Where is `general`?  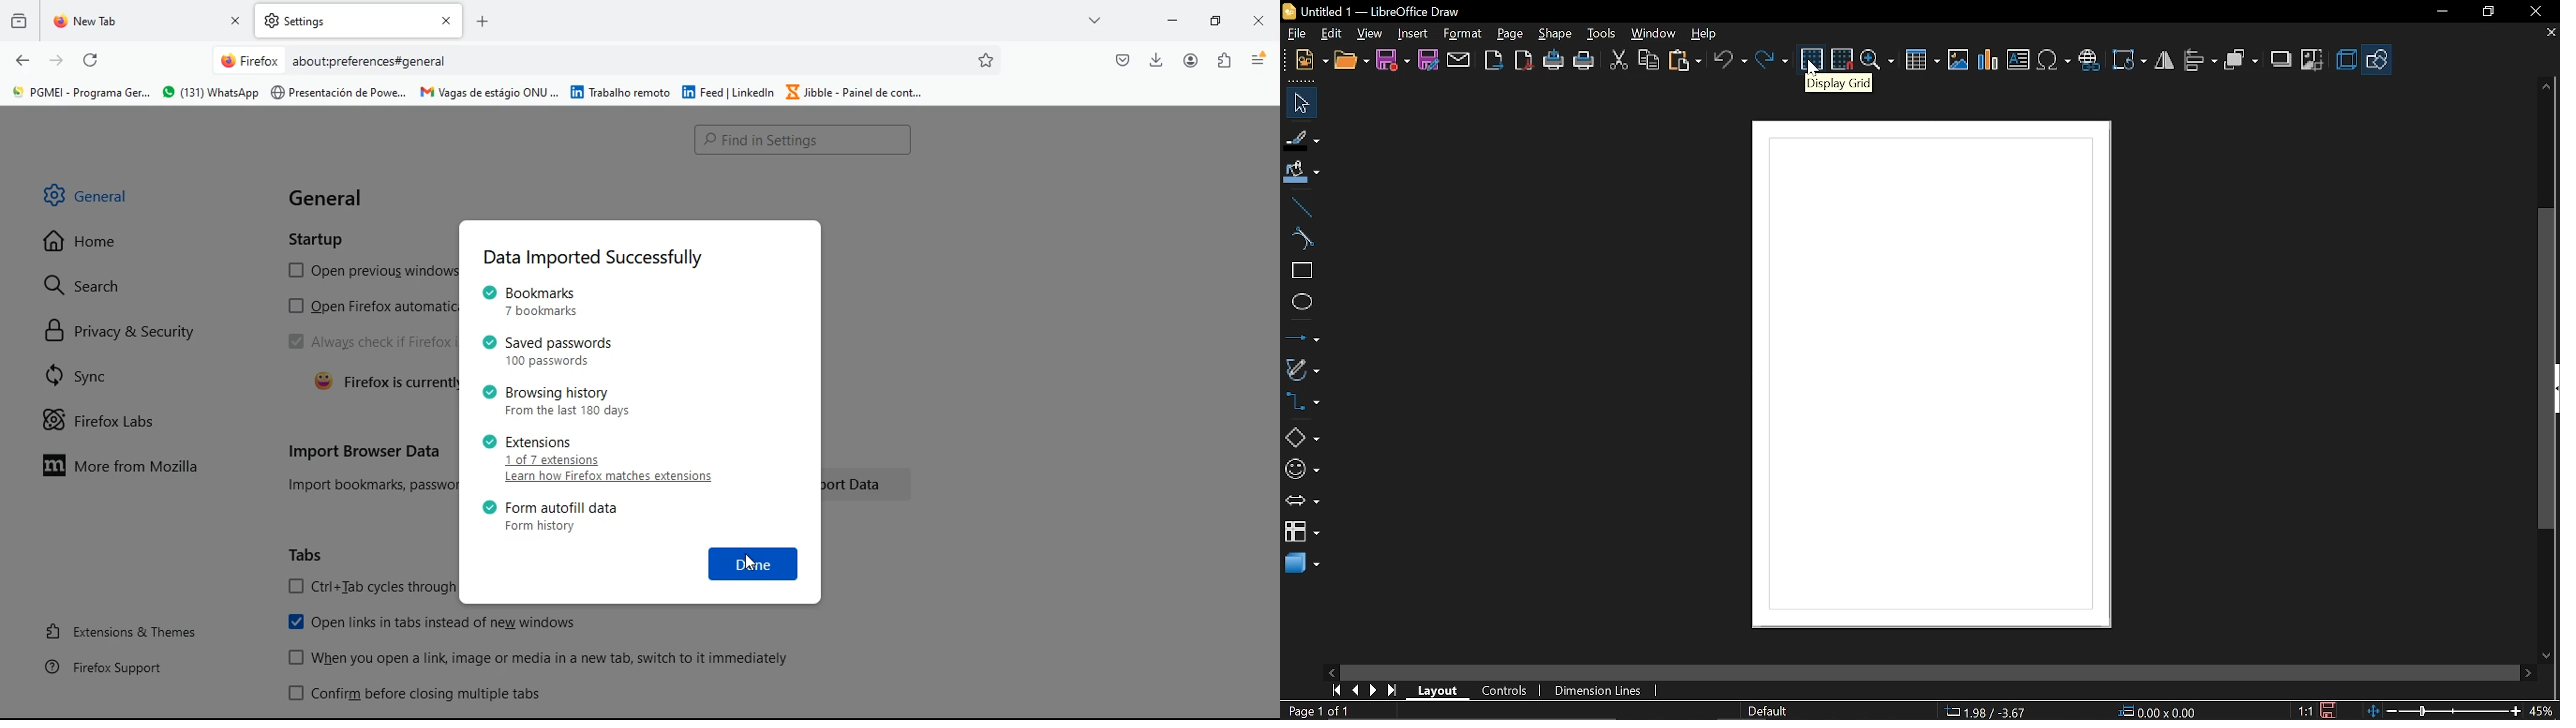
general is located at coordinates (104, 194).